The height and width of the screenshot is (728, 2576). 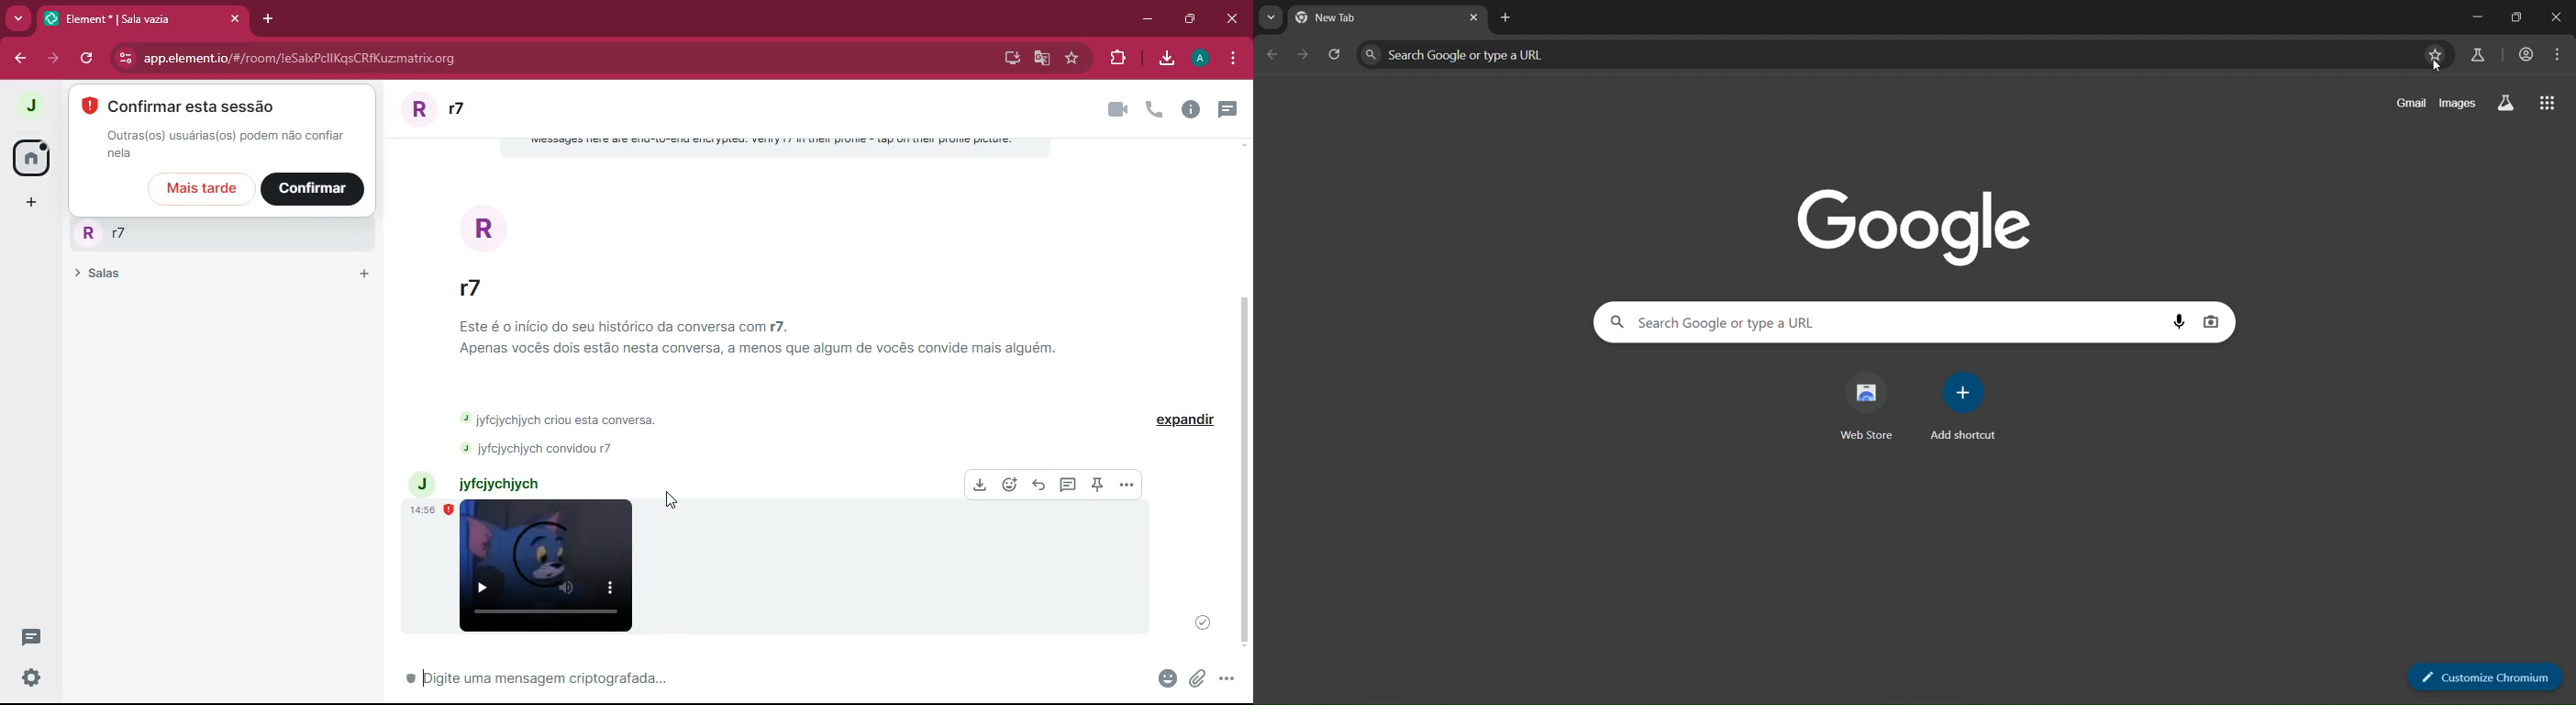 I want to click on google translate, so click(x=1041, y=59).